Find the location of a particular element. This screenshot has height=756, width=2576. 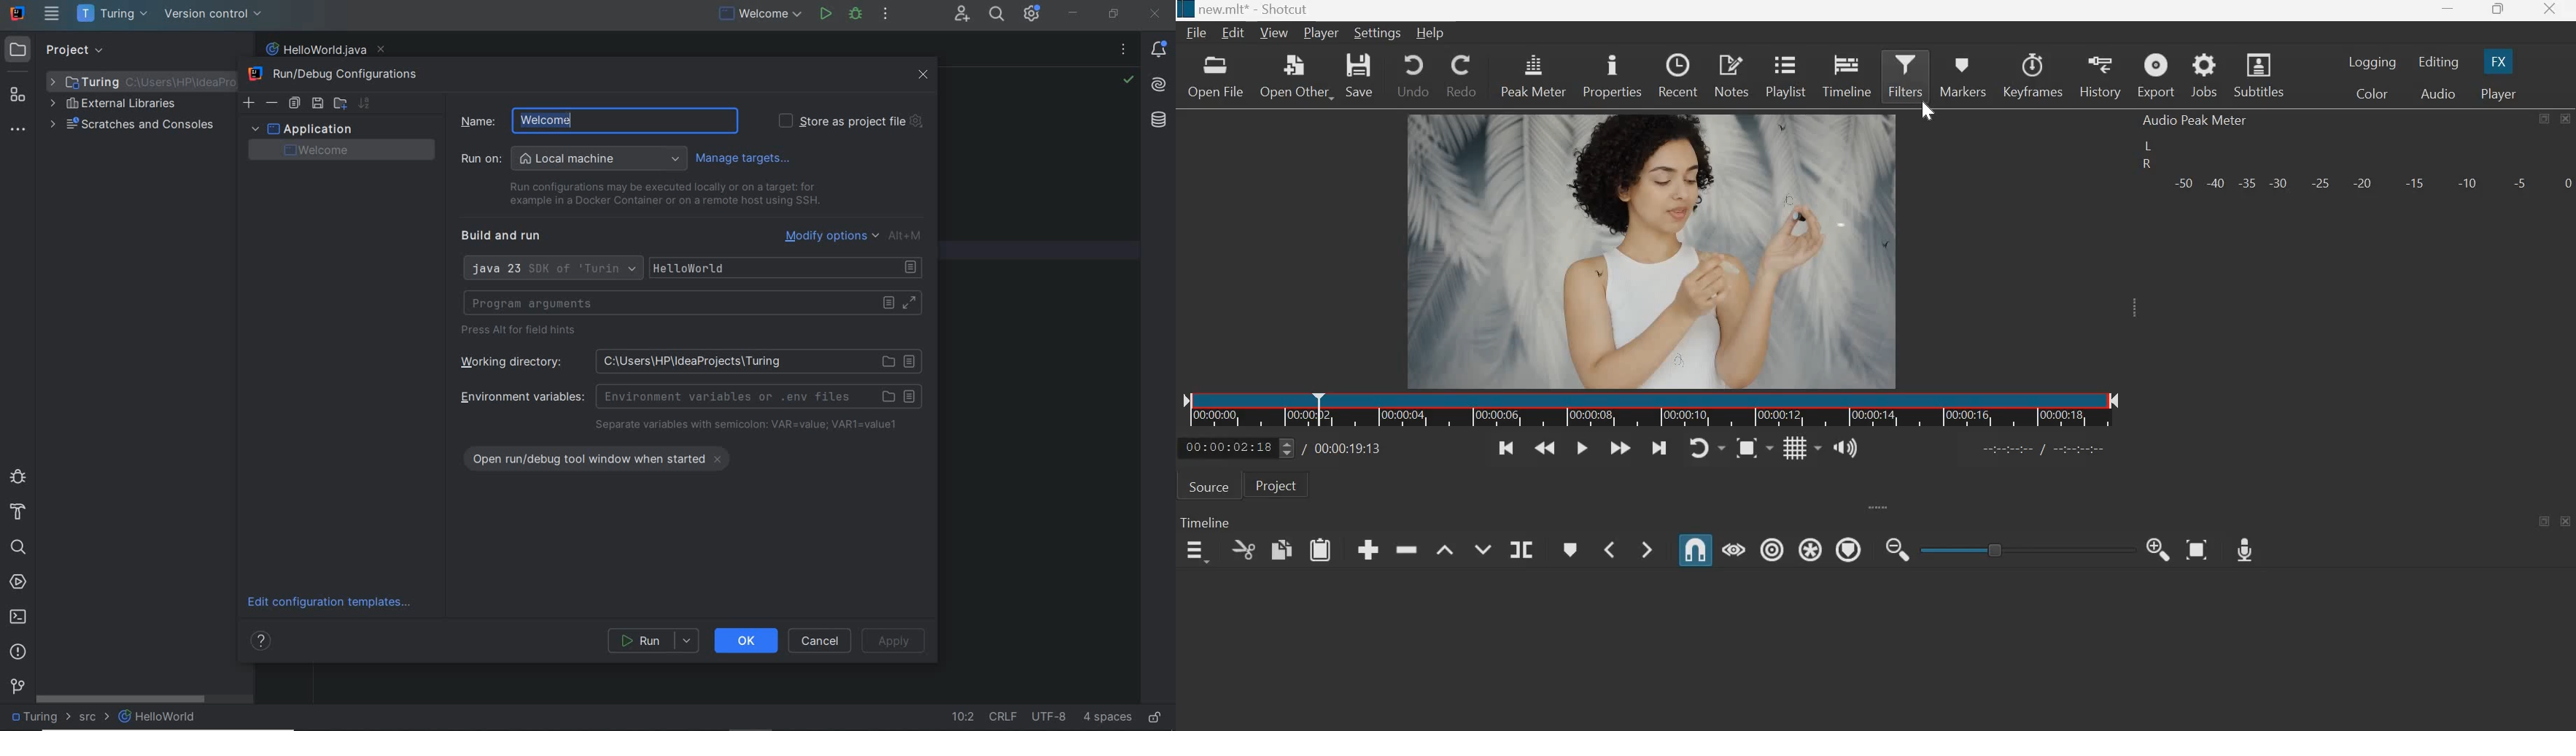

new.mlt* - Shotcut is located at coordinates (1250, 9).